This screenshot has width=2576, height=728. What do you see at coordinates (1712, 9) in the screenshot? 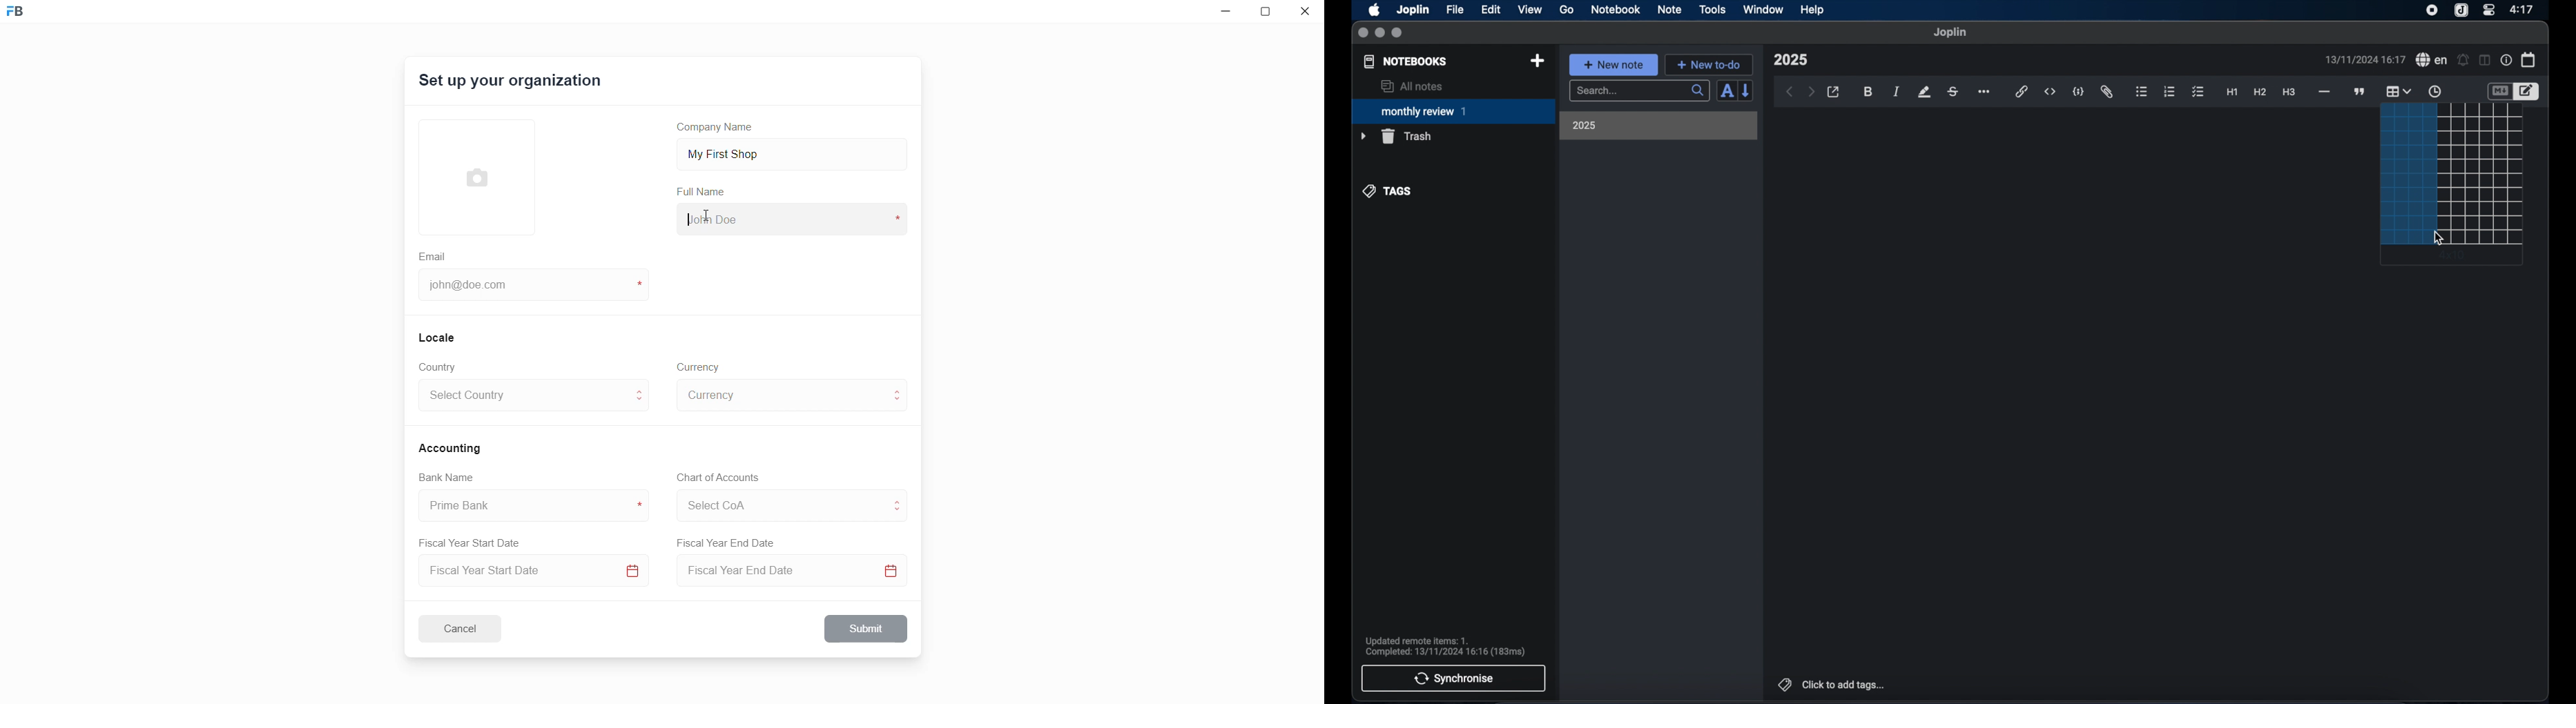
I see `tools` at bounding box center [1712, 9].